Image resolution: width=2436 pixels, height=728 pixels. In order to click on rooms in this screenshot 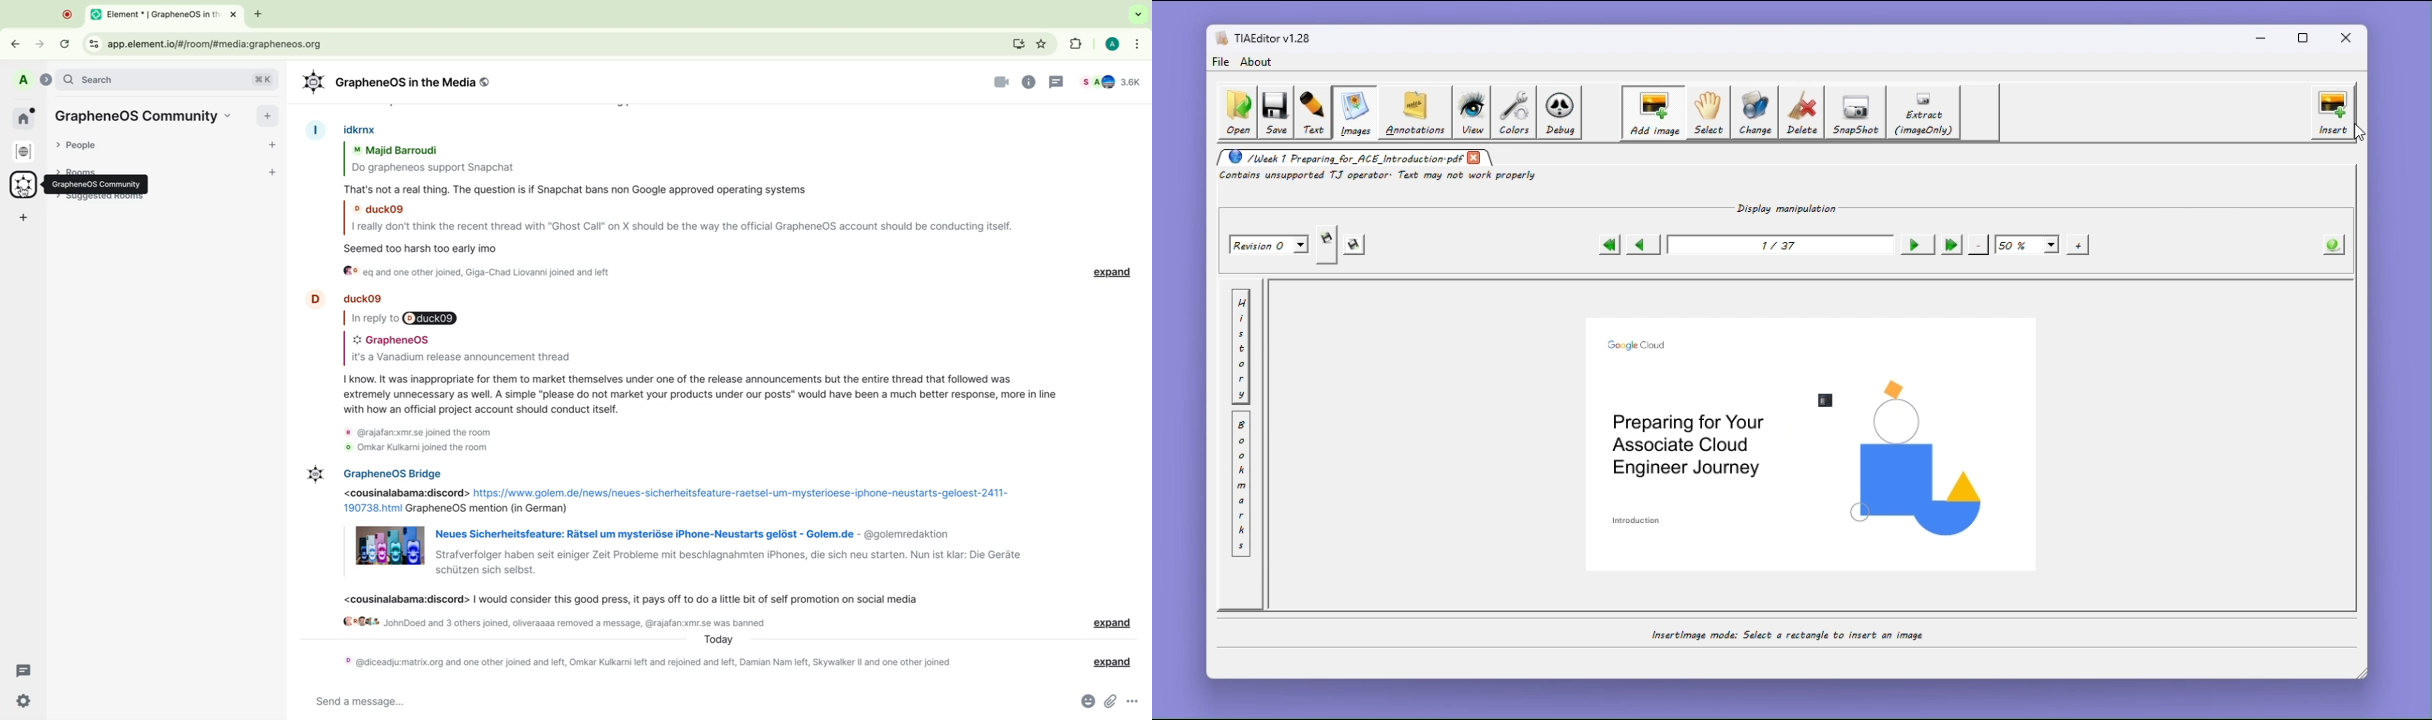, I will do `click(87, 167)`.